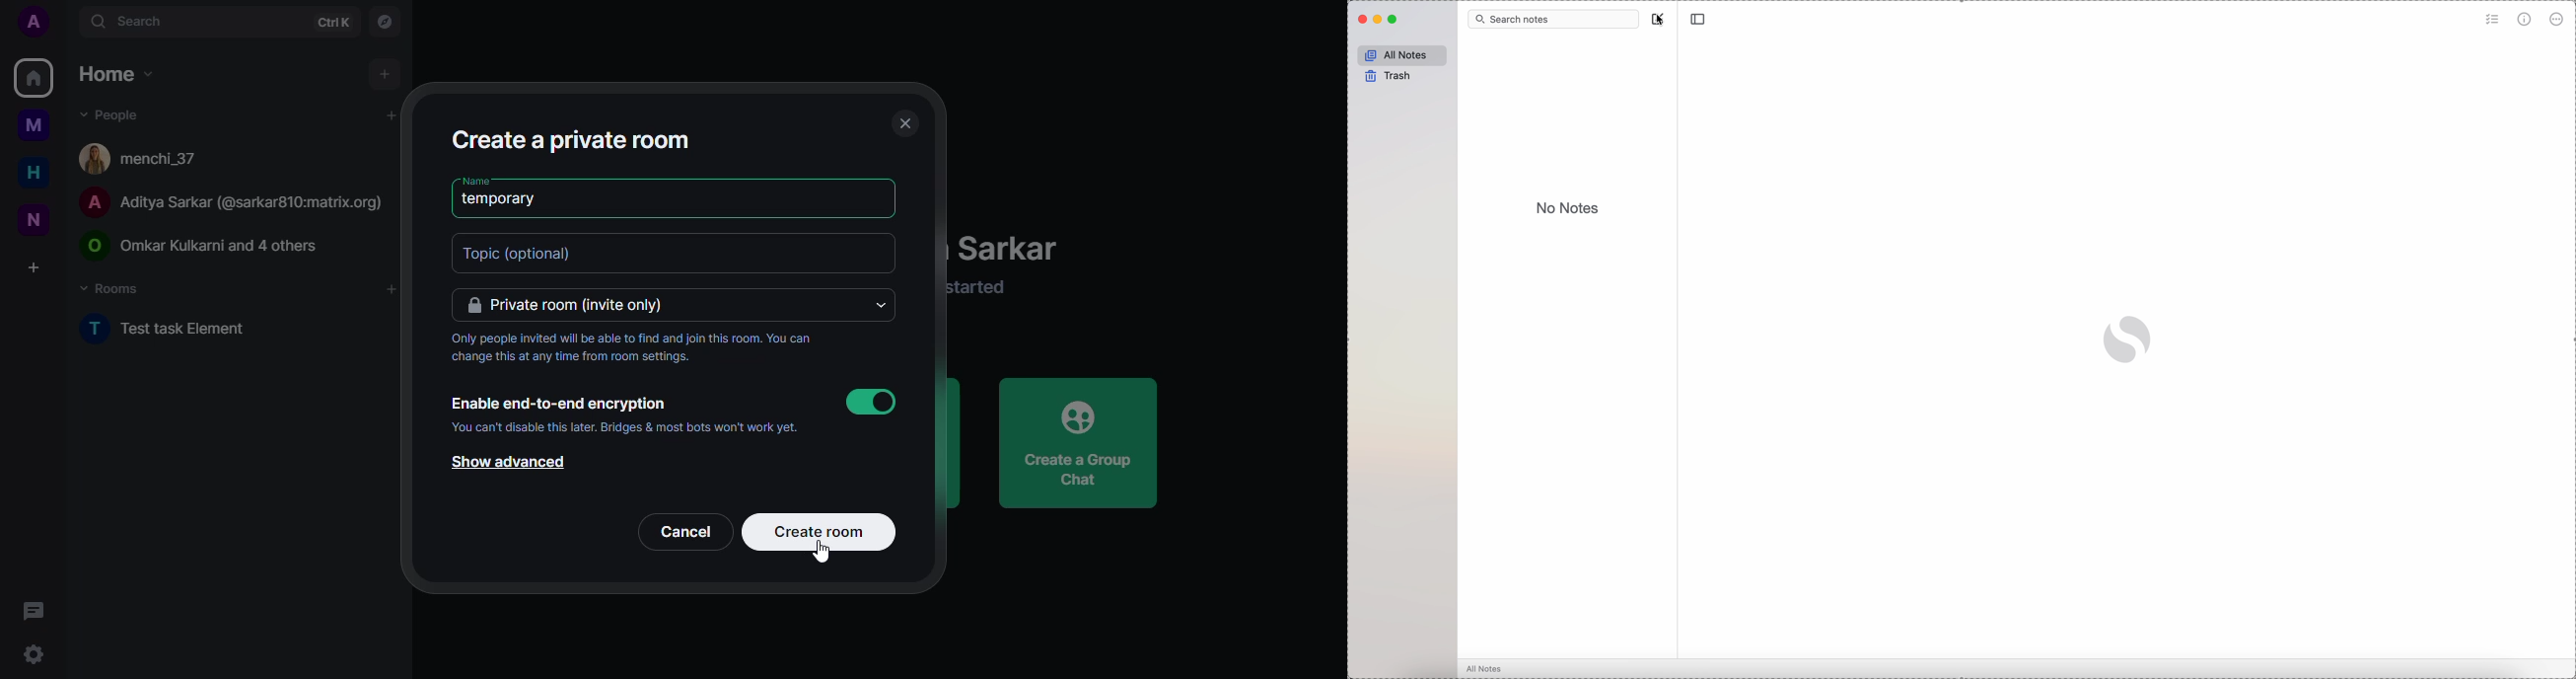  What do you see at coordinates (560, 401) in the screenshot?
I see `Enable end-to-end encryption` at bounding box center [560, 401].